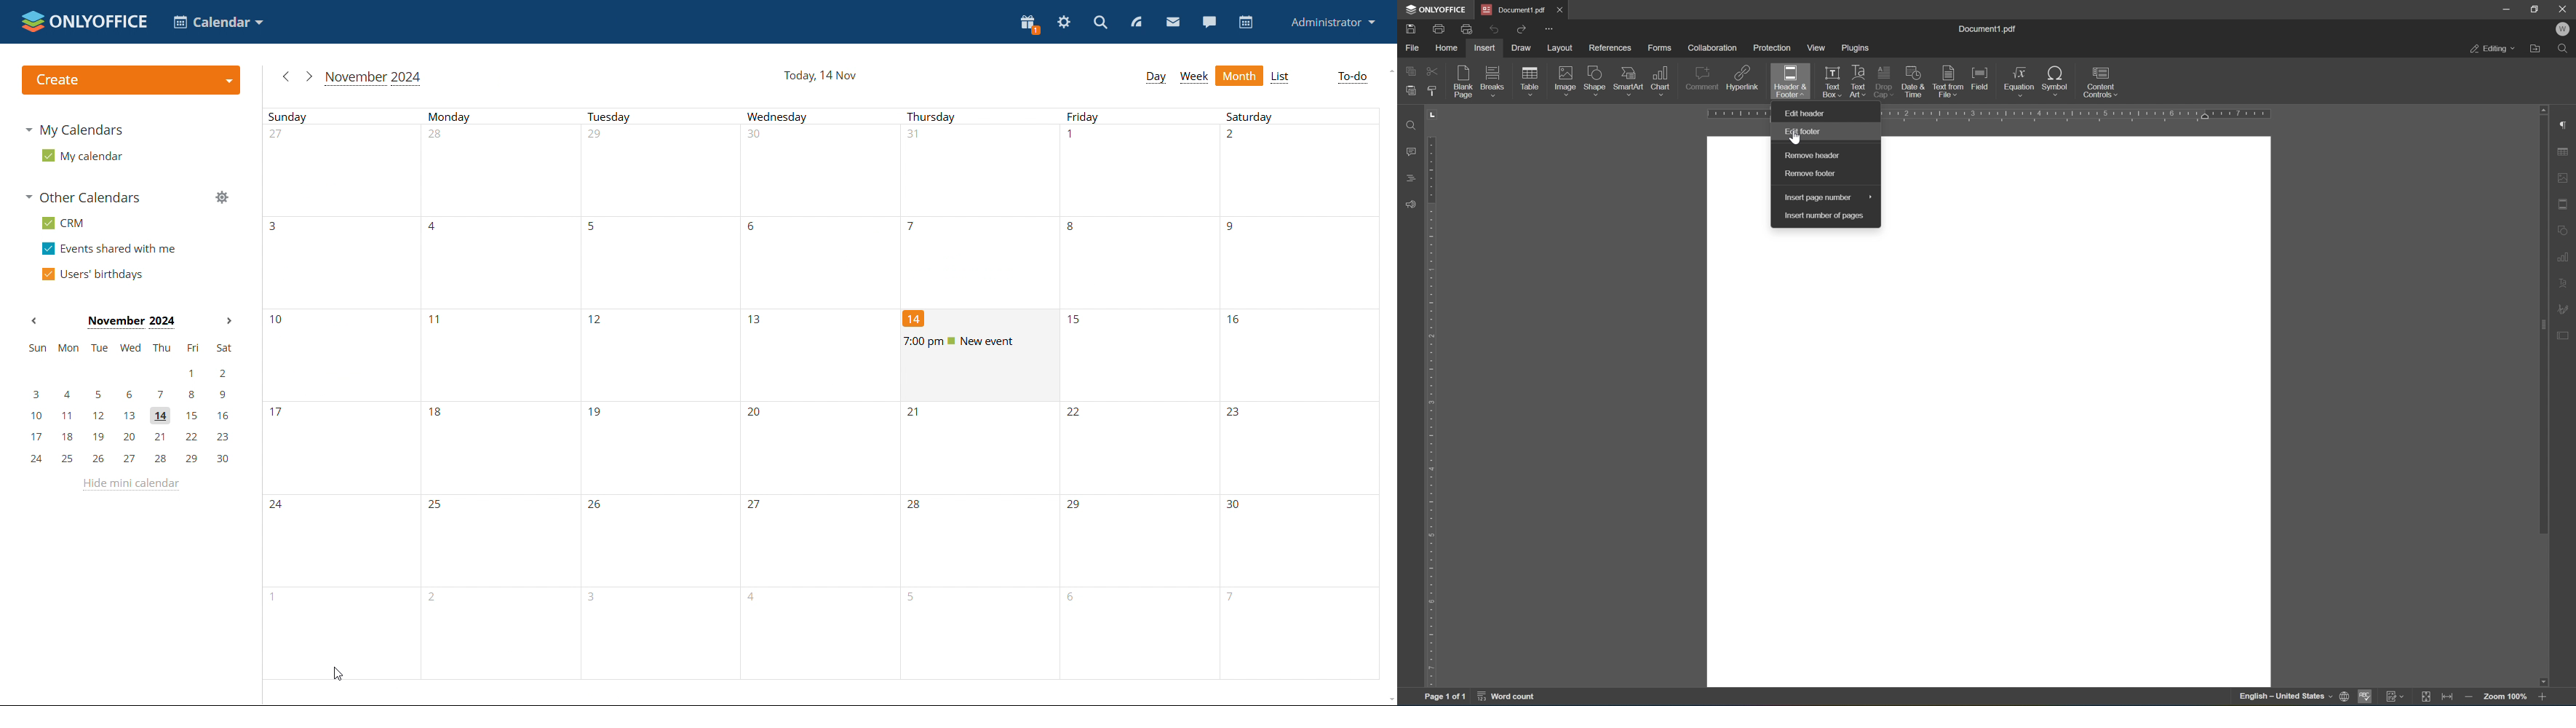  I want to click on number, so click(914, 226).